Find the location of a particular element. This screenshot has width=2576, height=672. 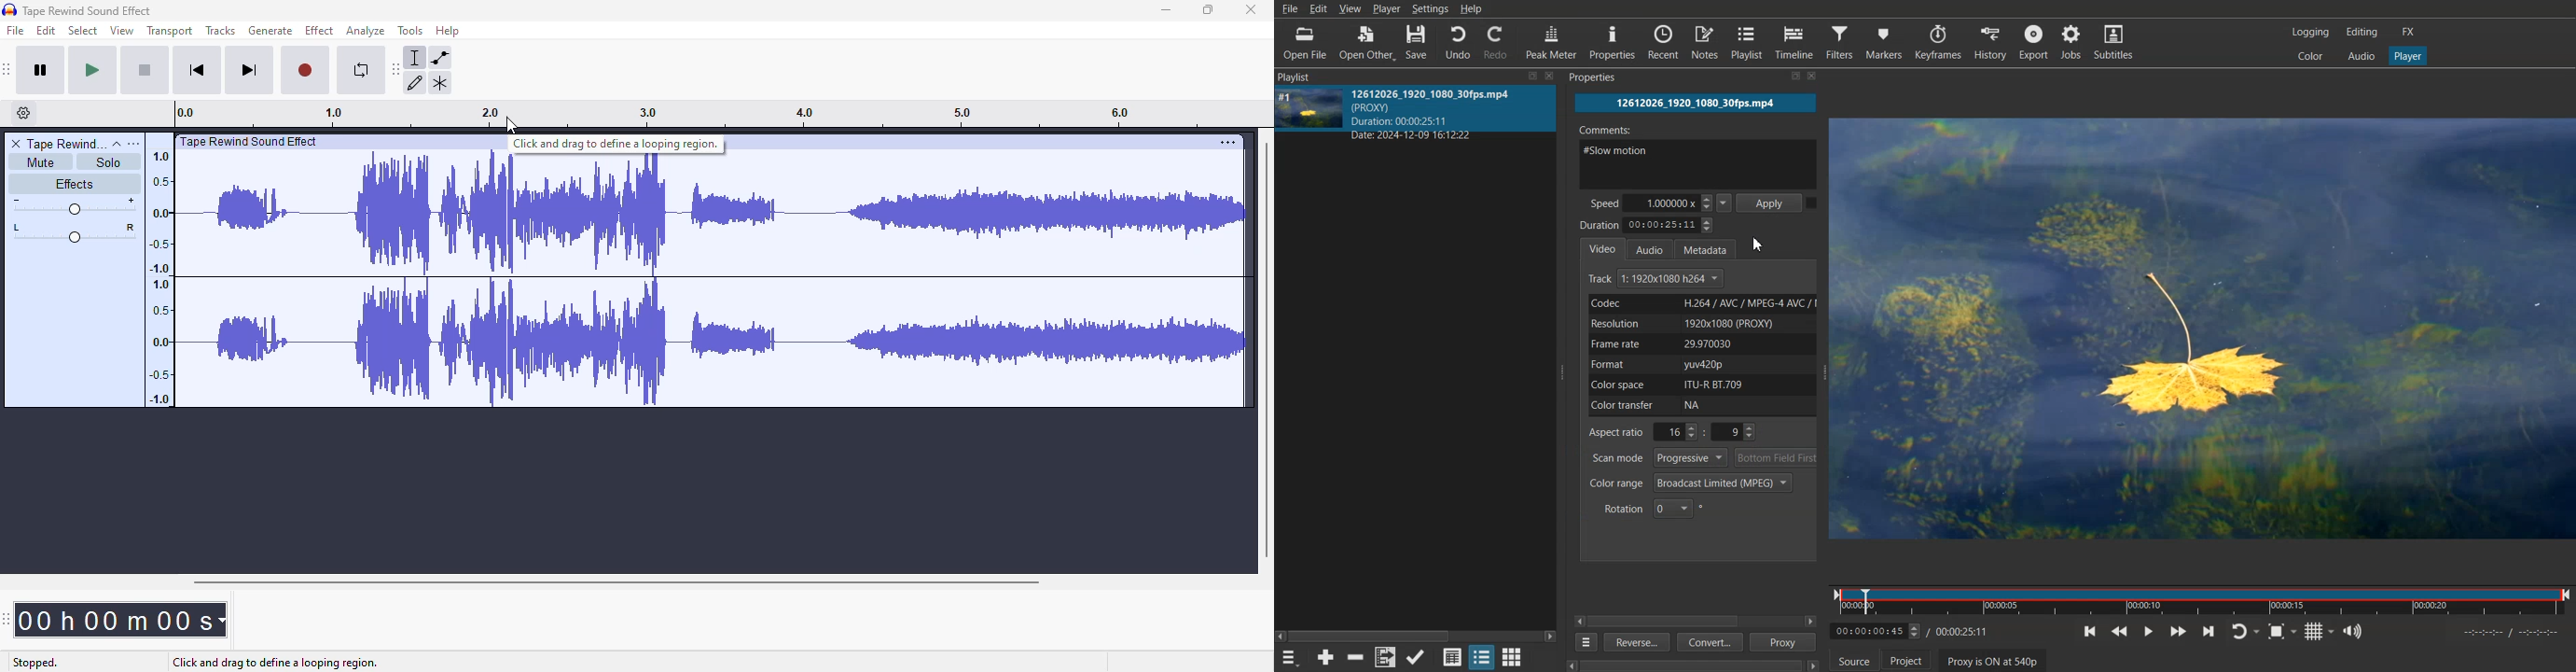

audacity time toolbar is located at coordinates (7, 618).